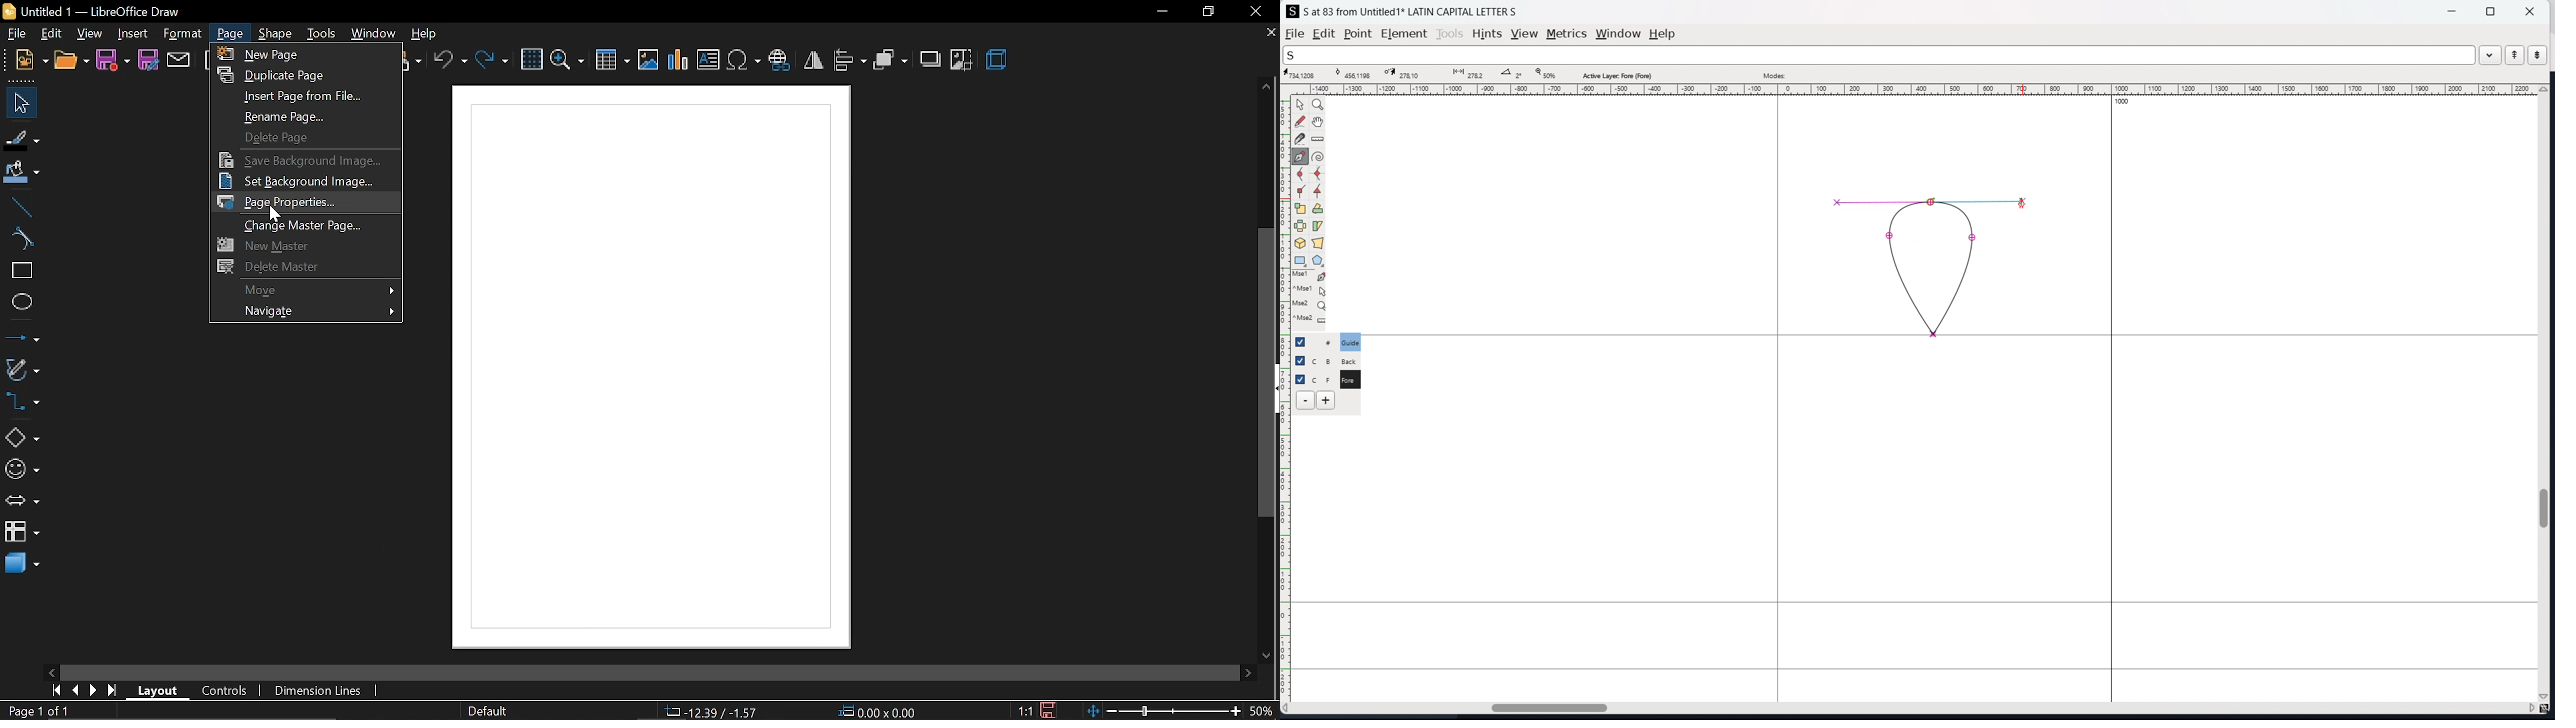 The width and height of the screenshot is (2576, 728). Describe the element at coordinates (306, 75) in the screenshot. I see `duplicate page` at that location.